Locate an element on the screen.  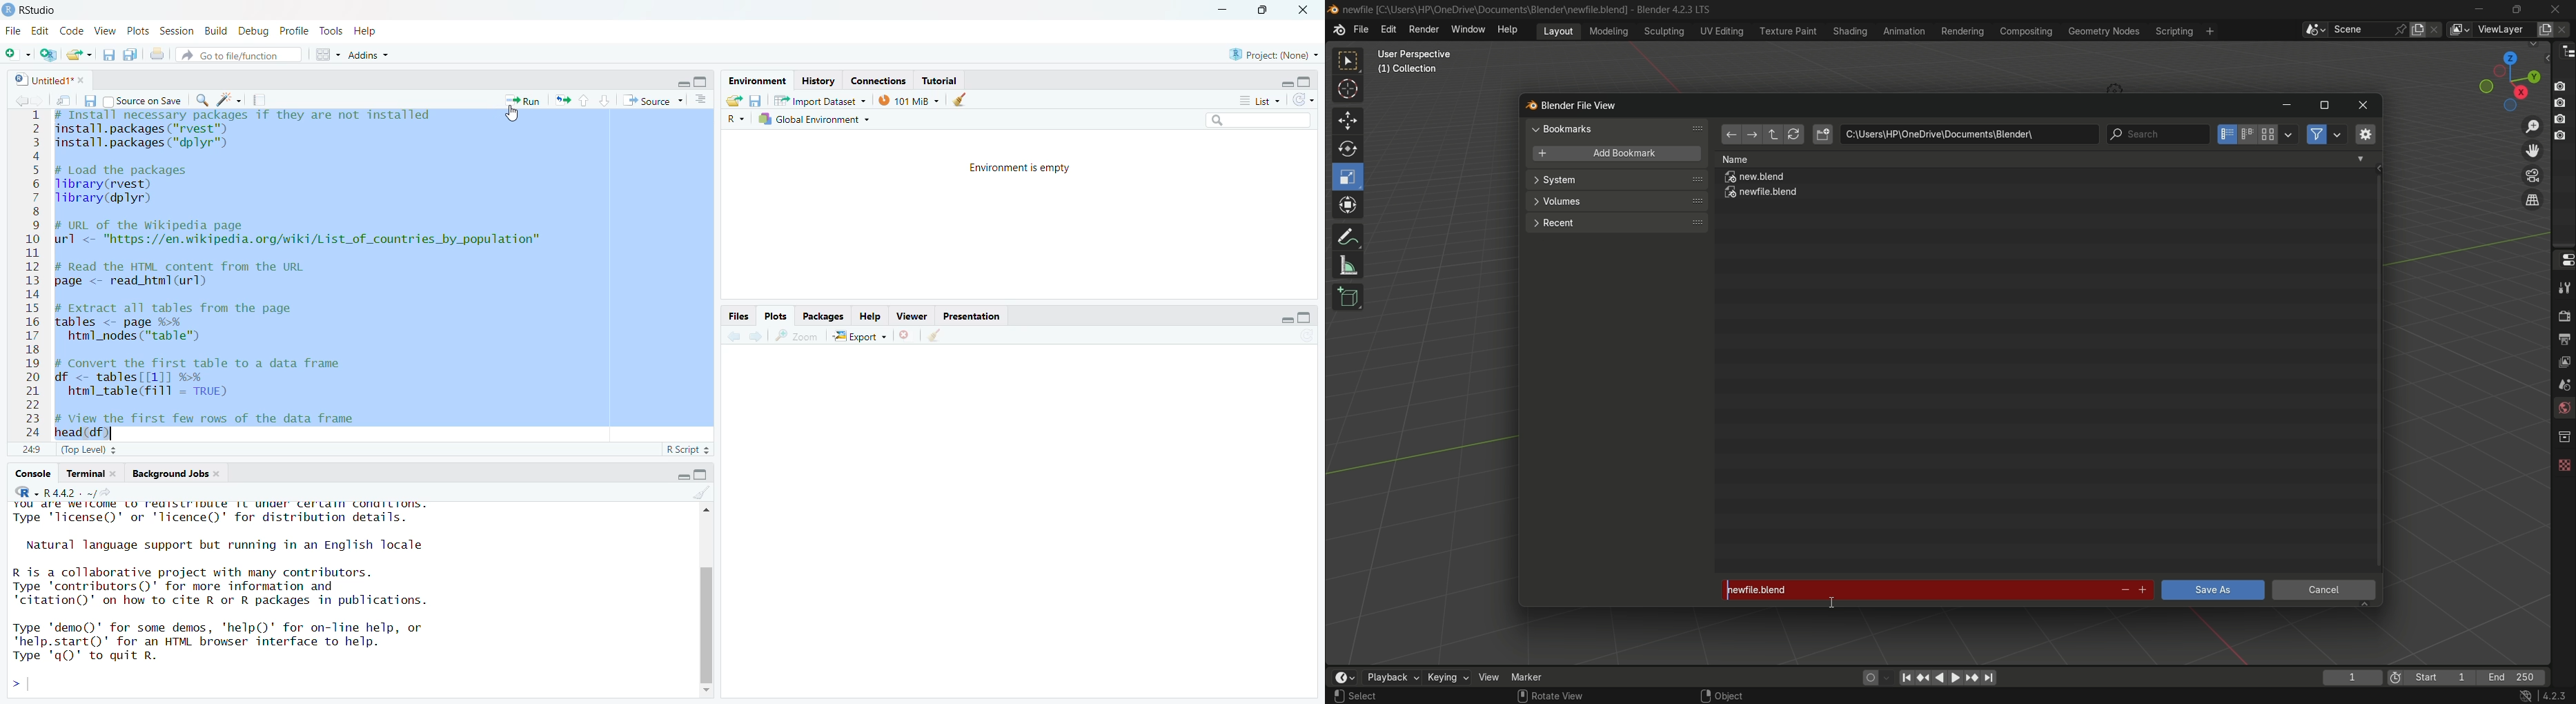
Console is located at coordinates (32, 474).